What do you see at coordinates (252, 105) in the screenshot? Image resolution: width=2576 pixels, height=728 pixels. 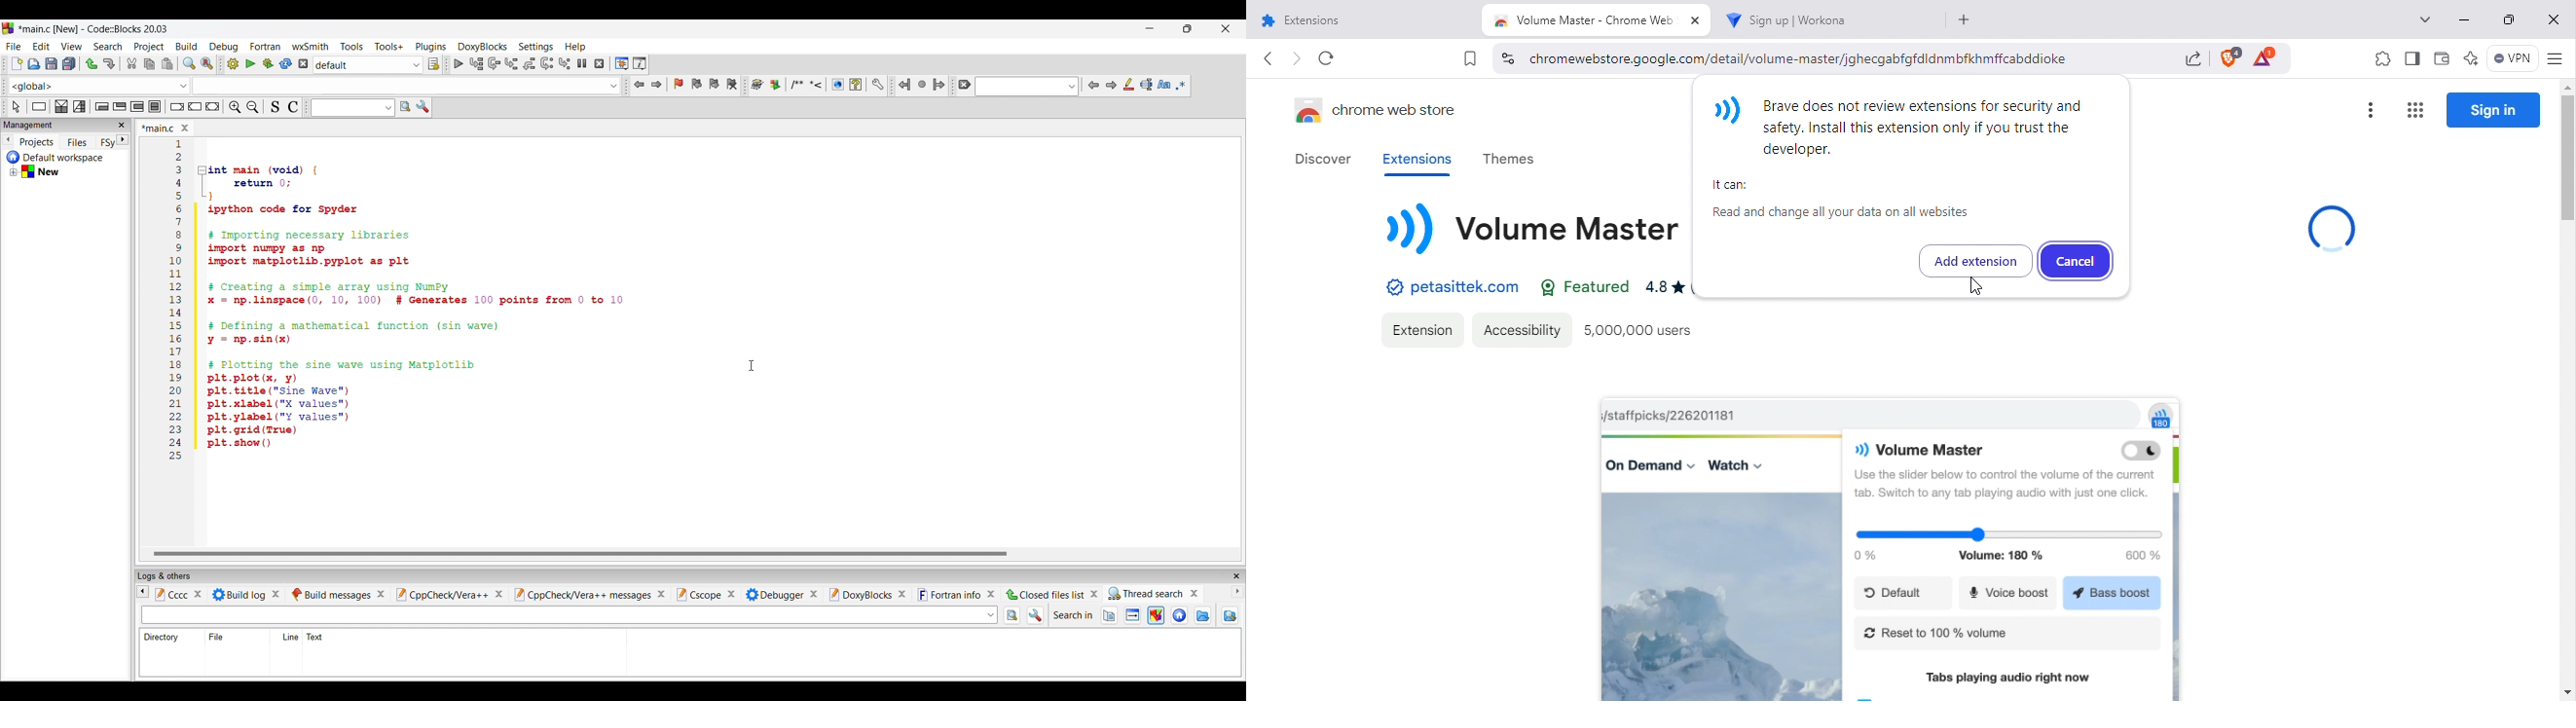 I see `Zoom out` at bounding box center [252, 105].